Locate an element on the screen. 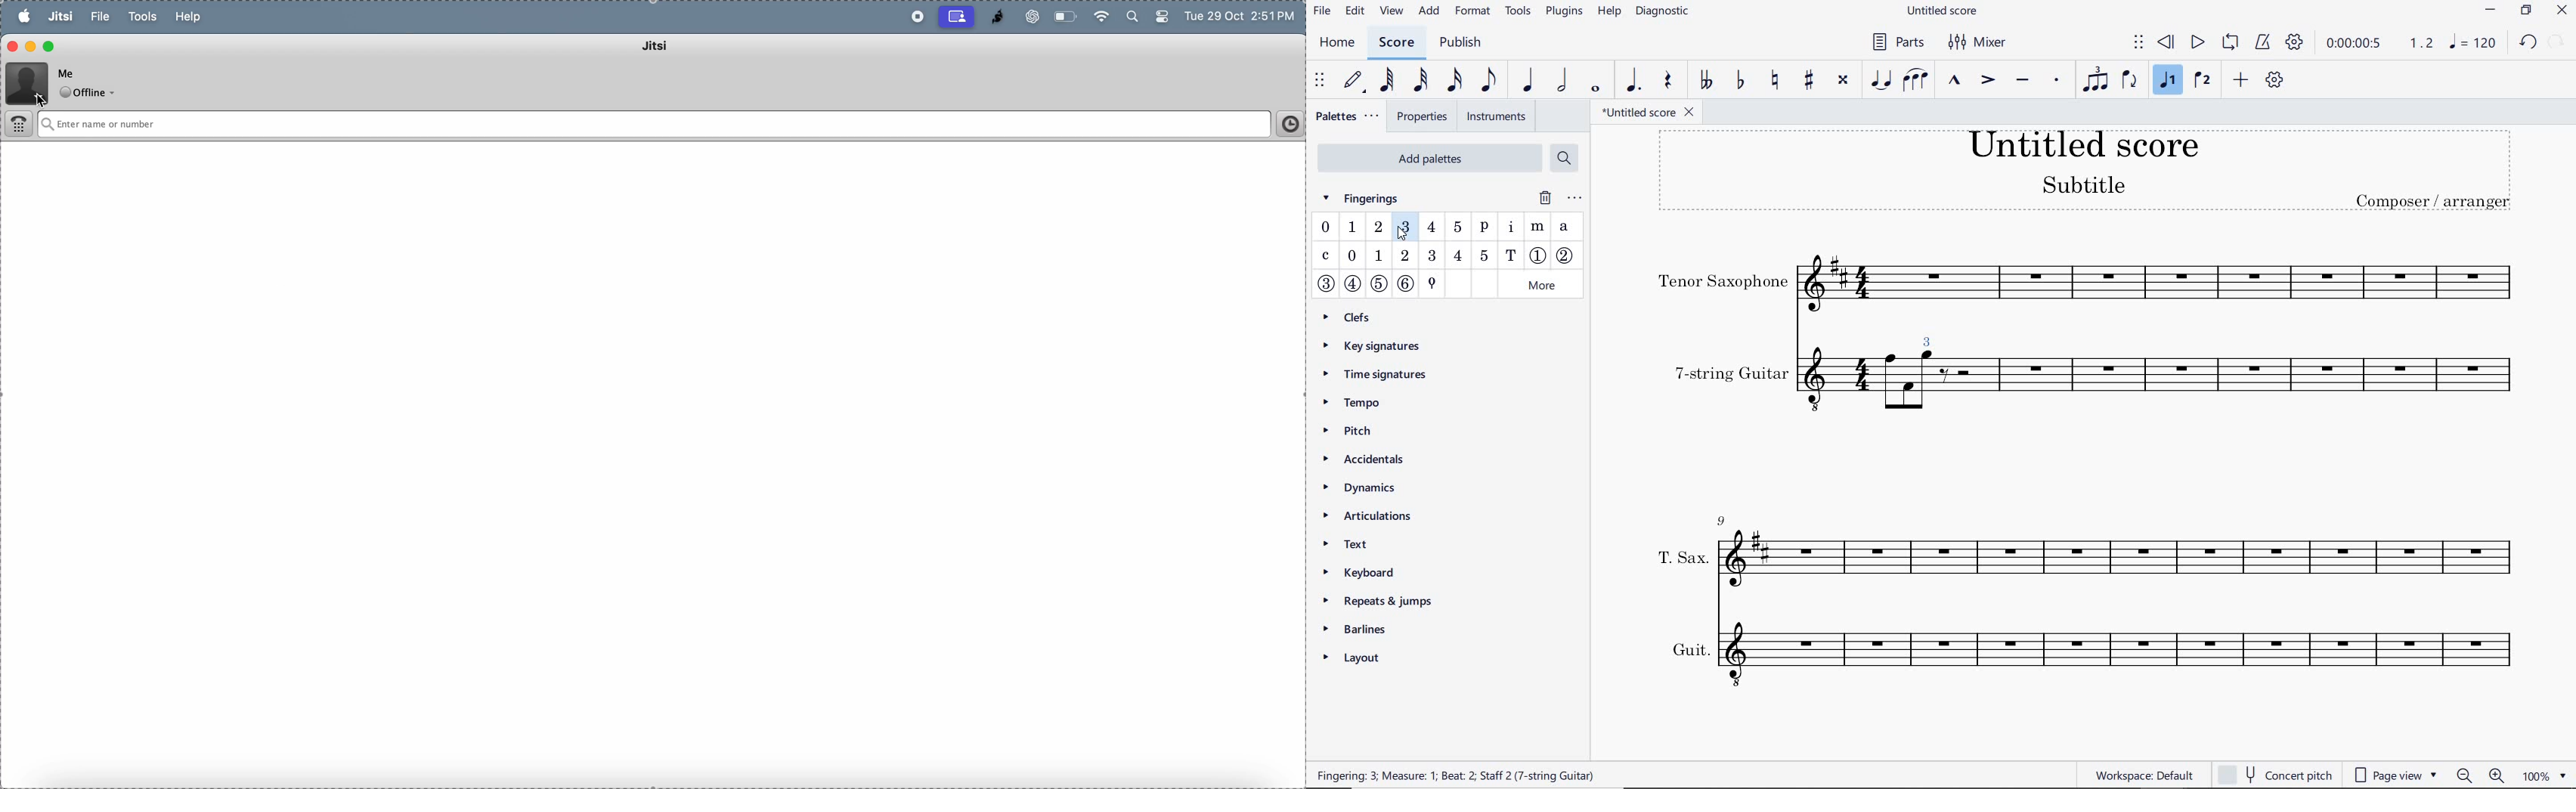  PARTS is located at coordinates (1897, 44).